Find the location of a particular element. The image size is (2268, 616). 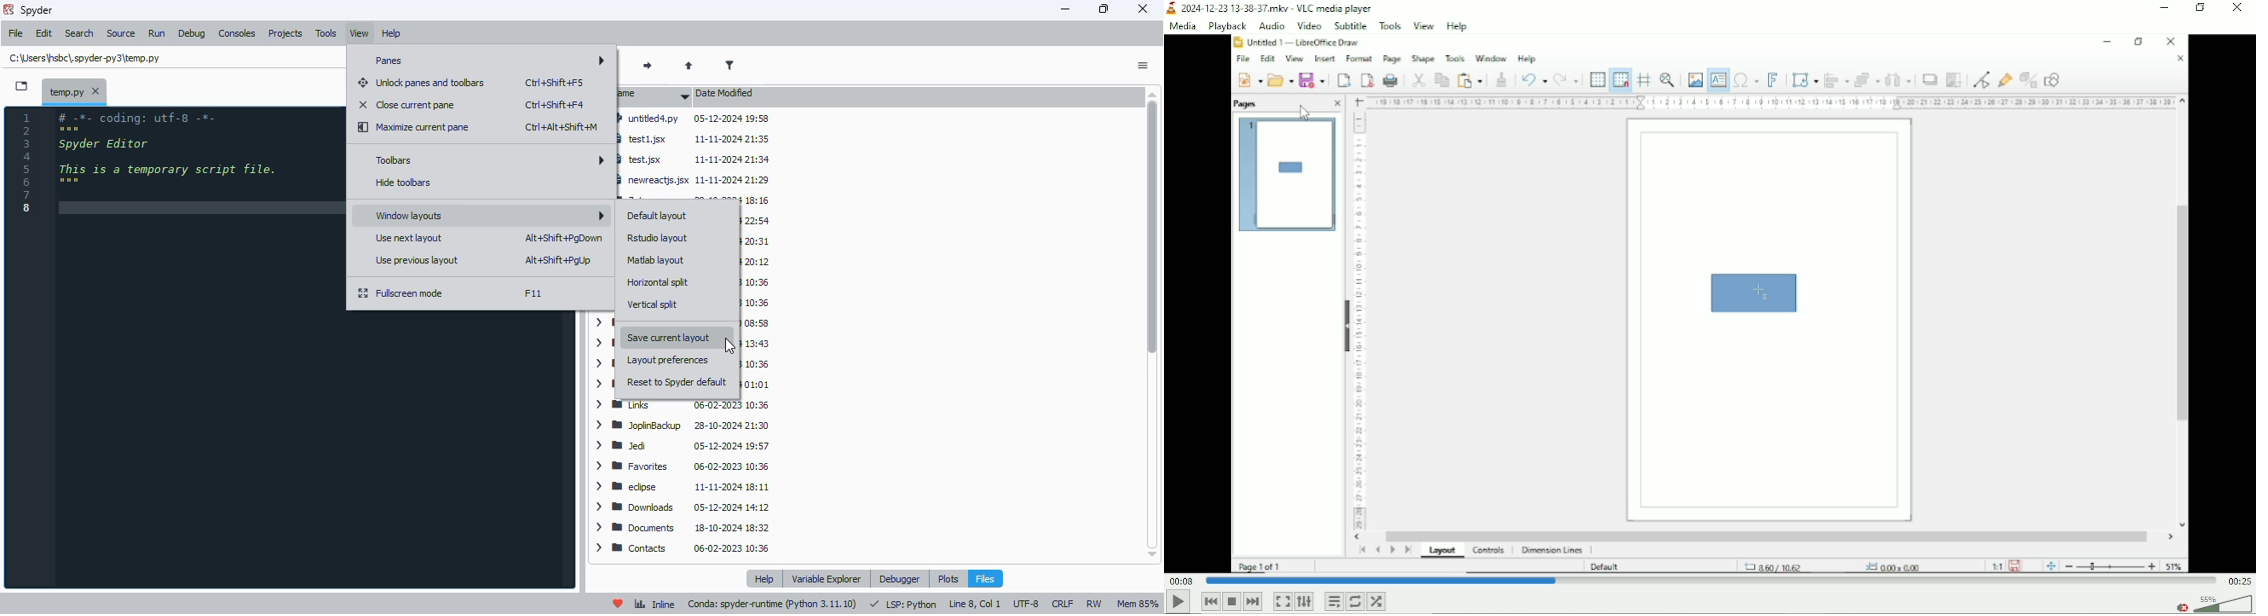

Zotero is located at coordinates (695, 198).